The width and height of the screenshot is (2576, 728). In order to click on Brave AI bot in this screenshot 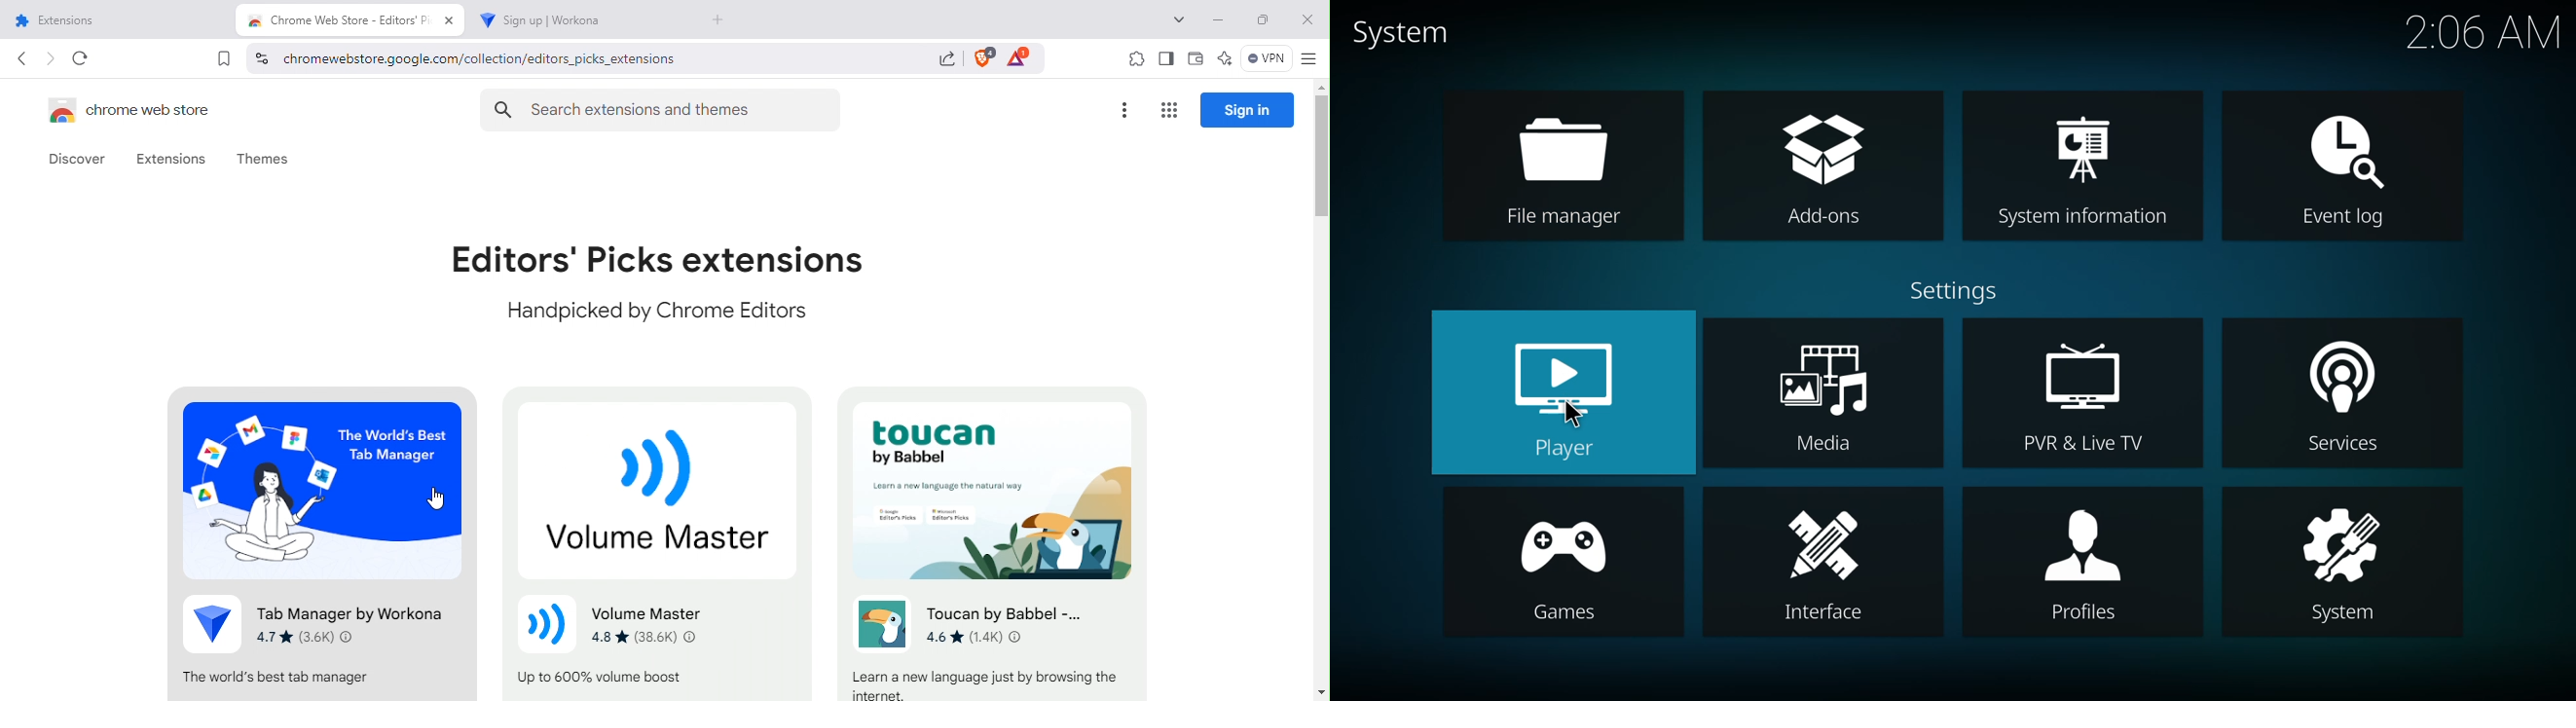, I will do `click(1225, 60)`.